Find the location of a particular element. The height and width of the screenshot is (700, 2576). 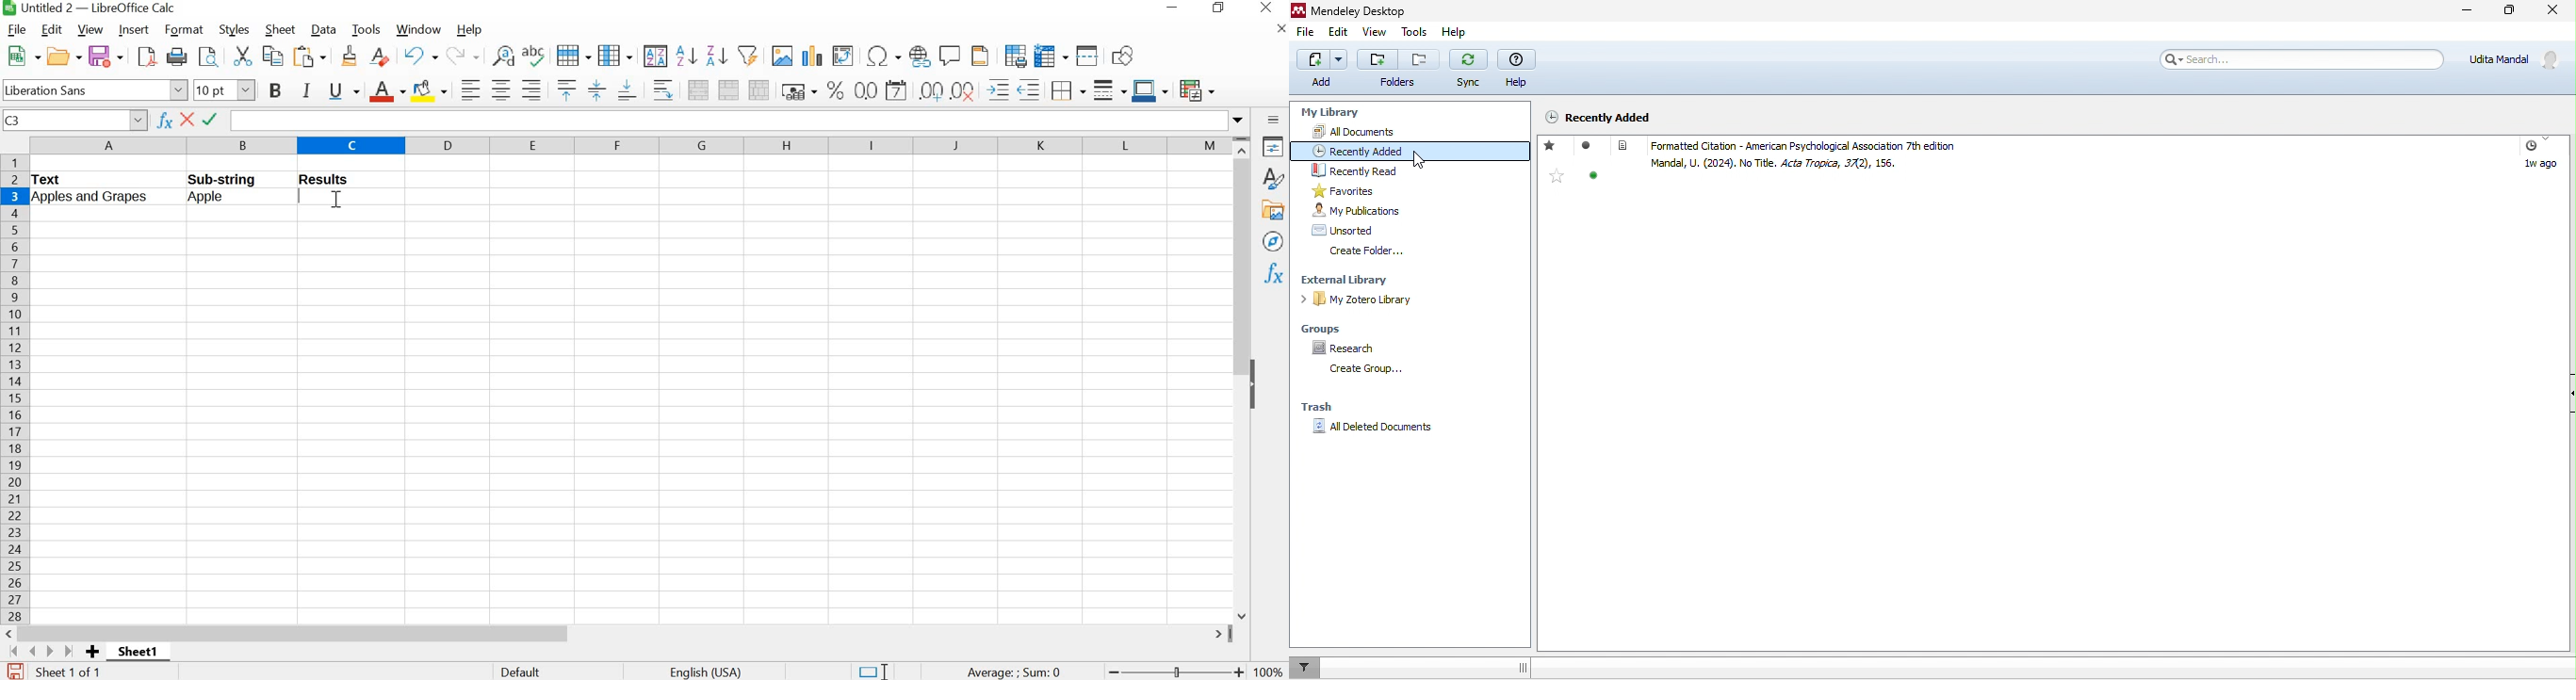

account is located at coordinates (2517, 58).